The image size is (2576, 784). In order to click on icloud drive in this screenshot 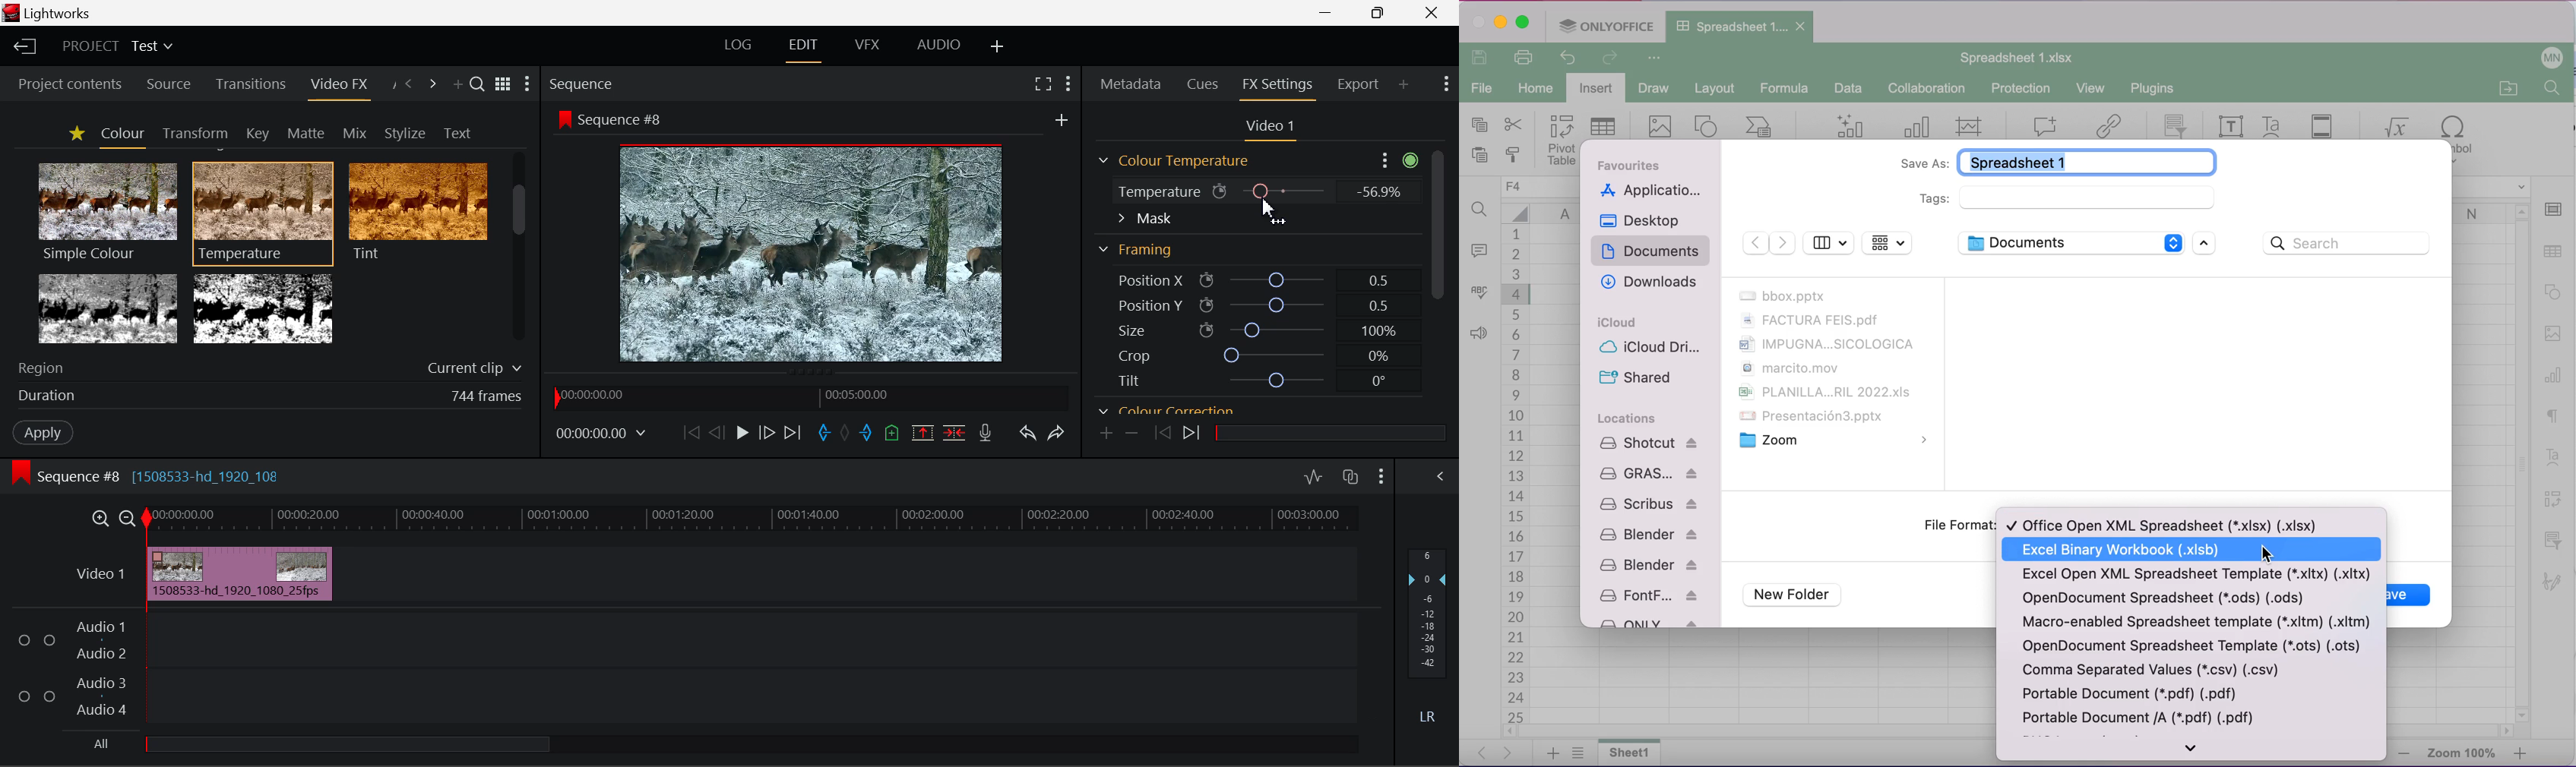, I will do `click(1654, 349)`.